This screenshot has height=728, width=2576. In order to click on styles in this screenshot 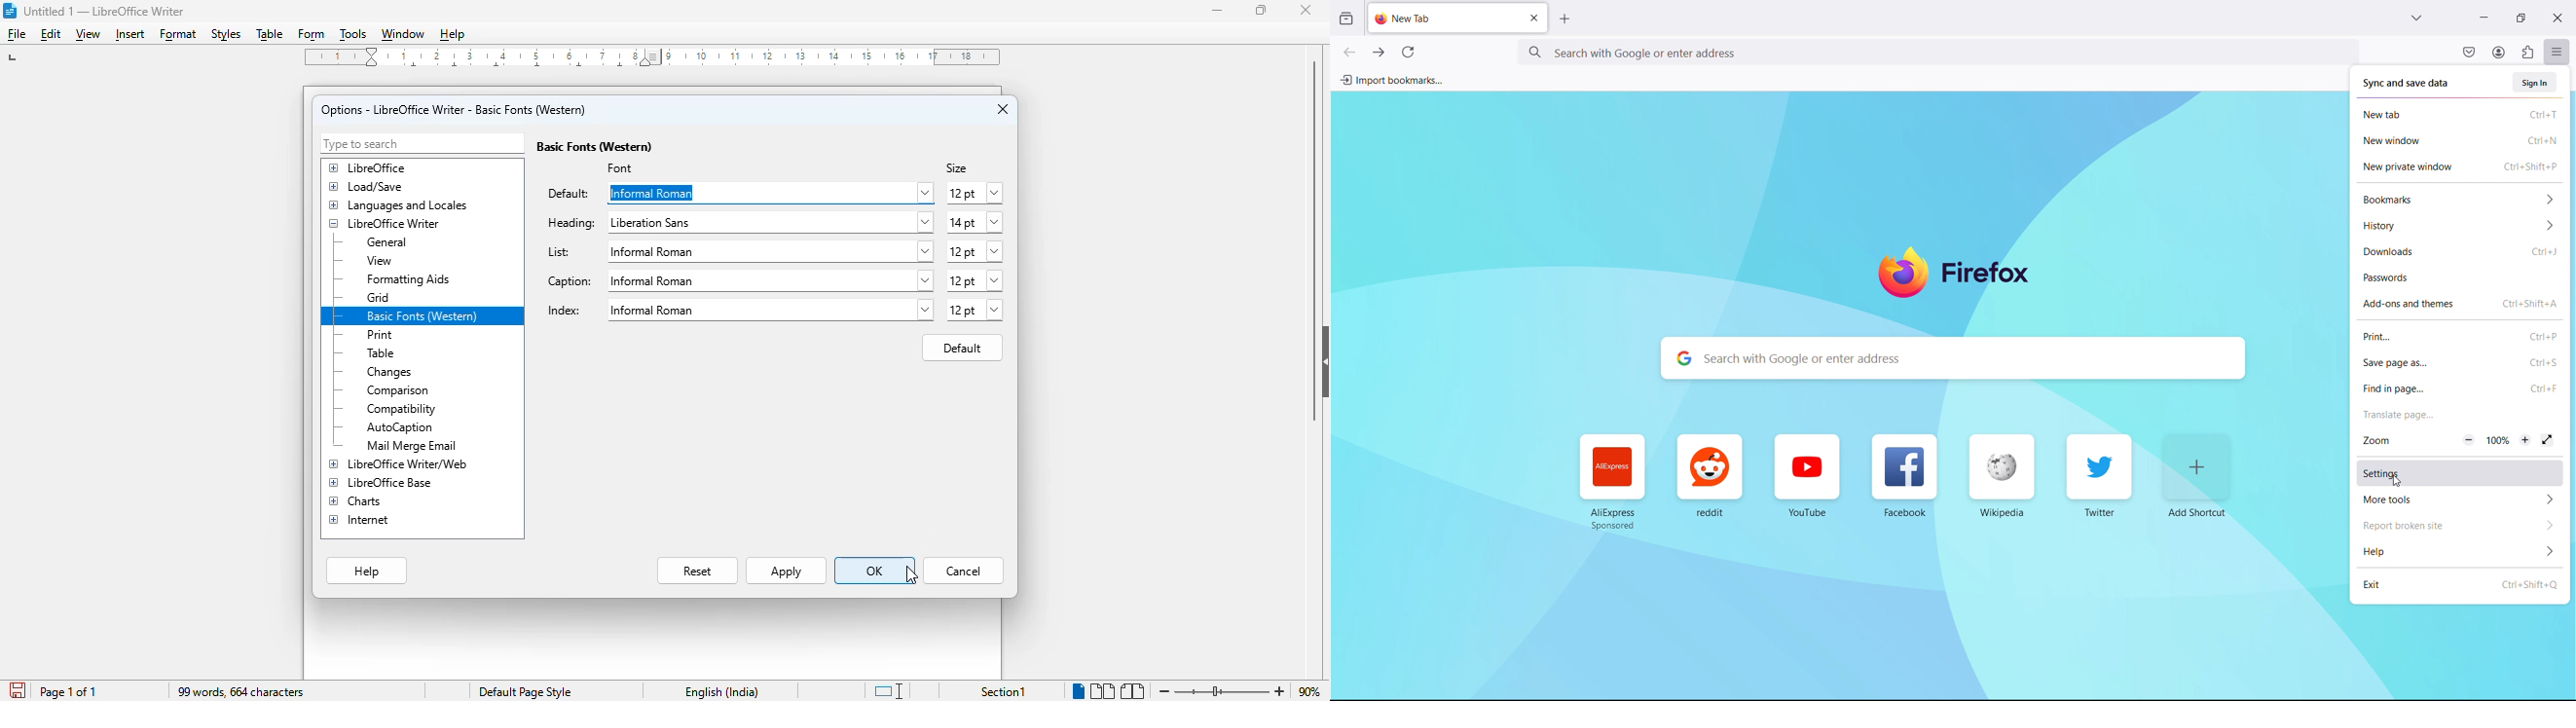, I will do `click(227, 35)`.